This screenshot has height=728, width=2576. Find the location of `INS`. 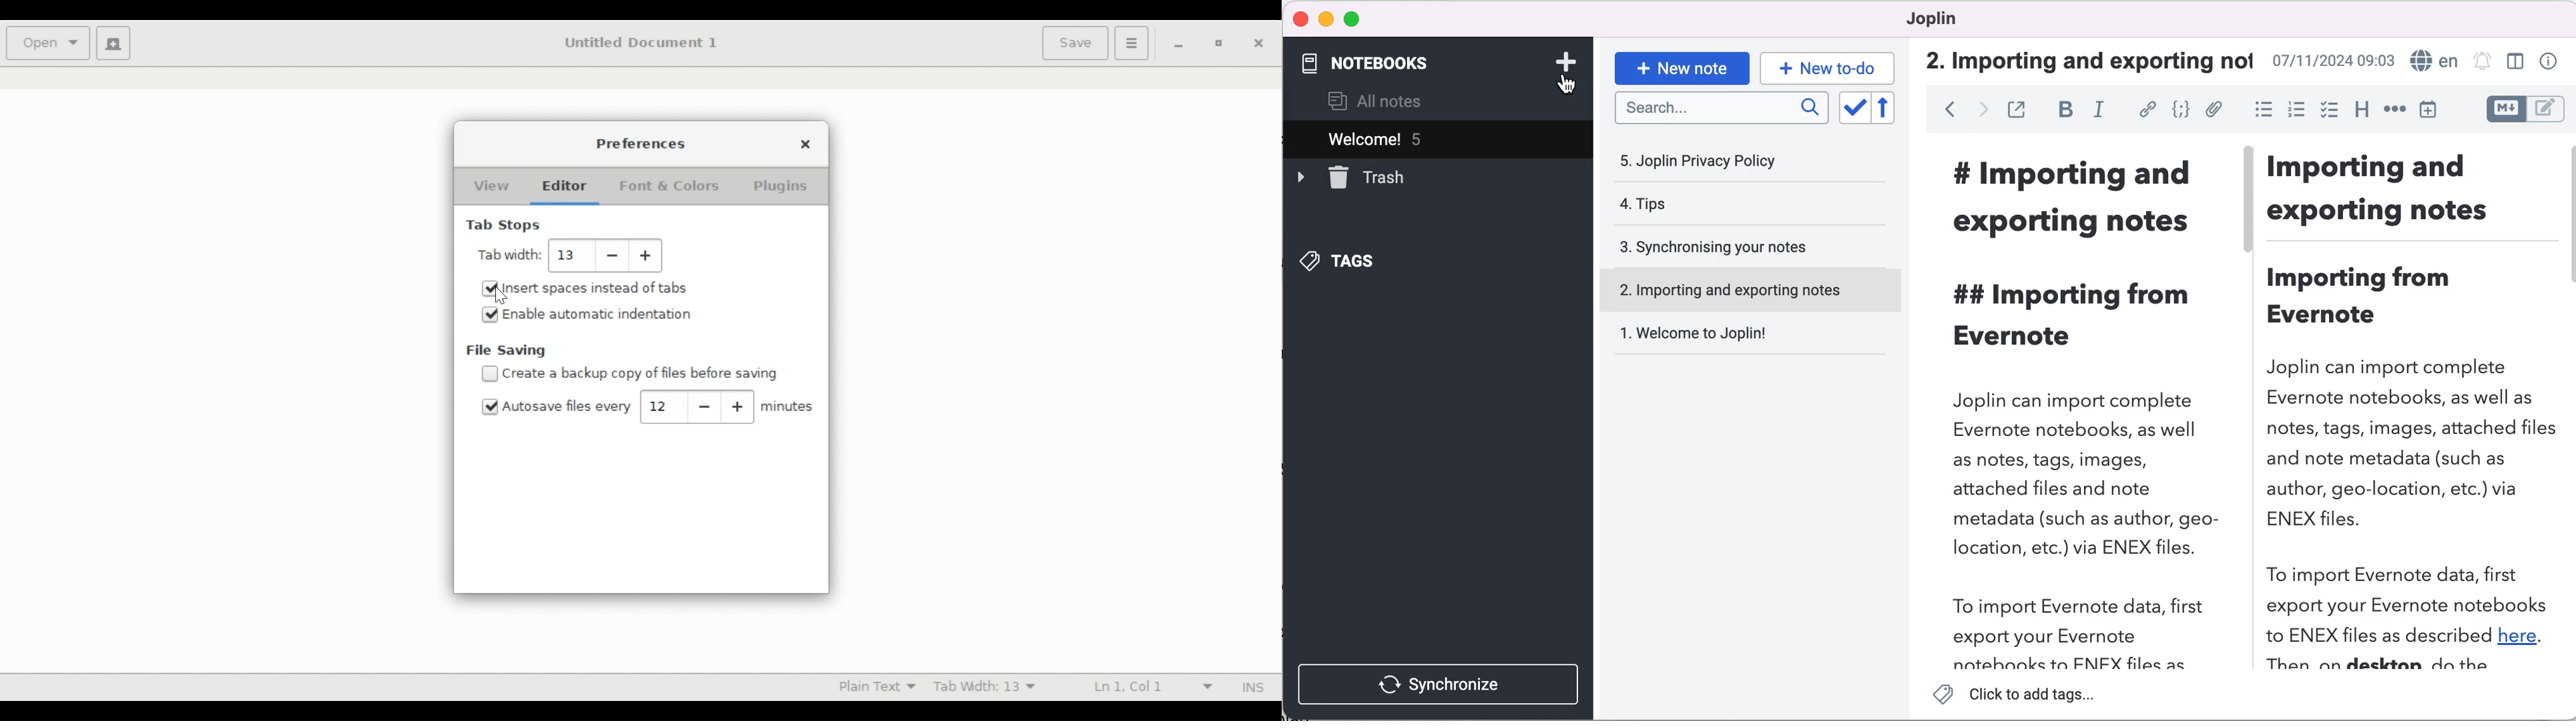

INS is located at coordinates (1252, 688).